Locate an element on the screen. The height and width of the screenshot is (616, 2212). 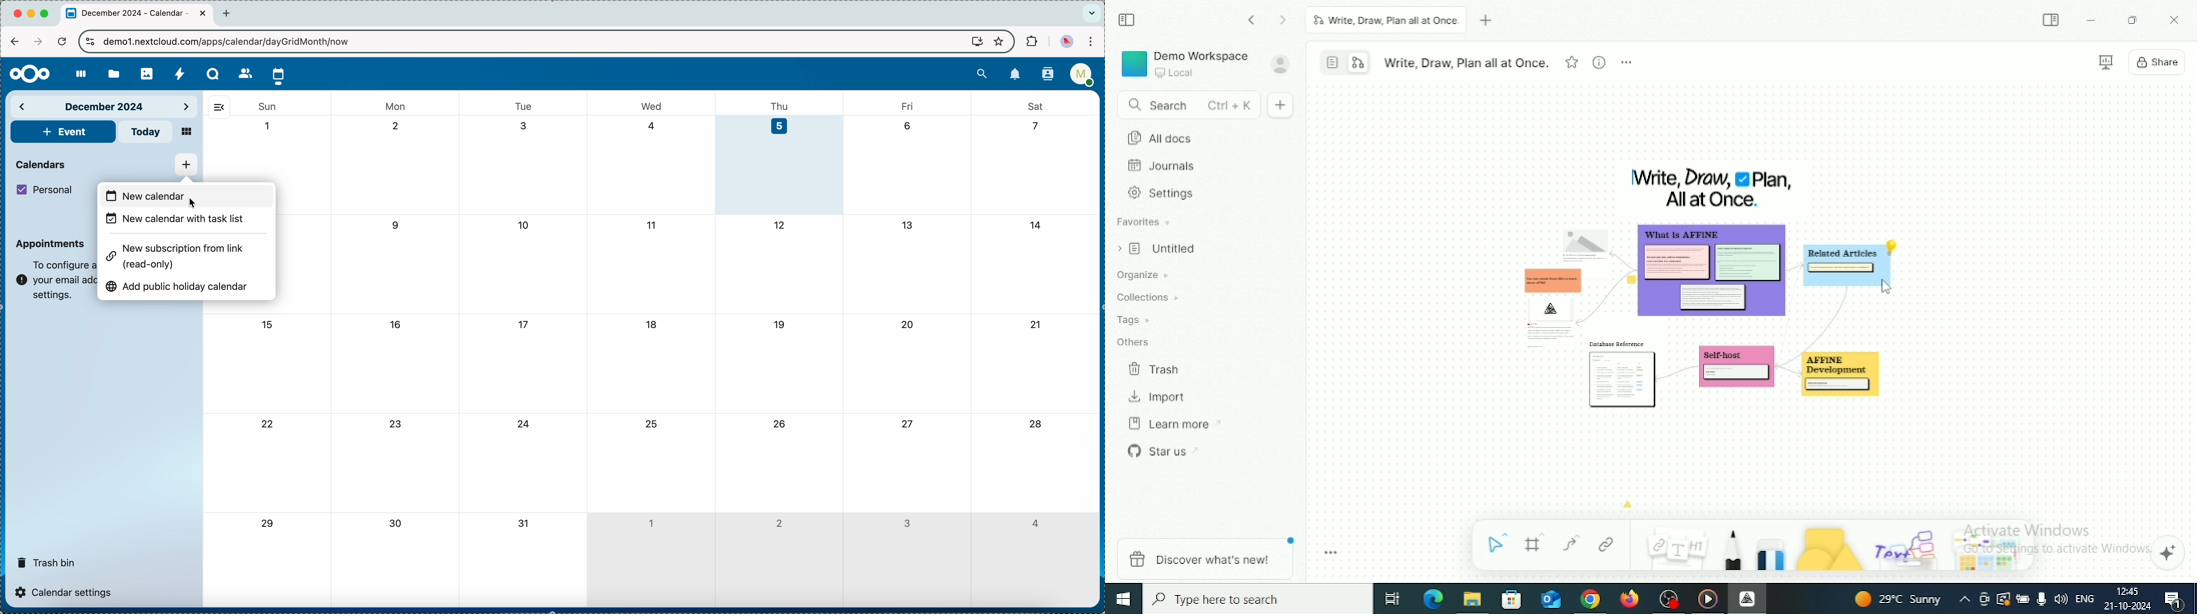
contacts is located at coordinates (243, 73).